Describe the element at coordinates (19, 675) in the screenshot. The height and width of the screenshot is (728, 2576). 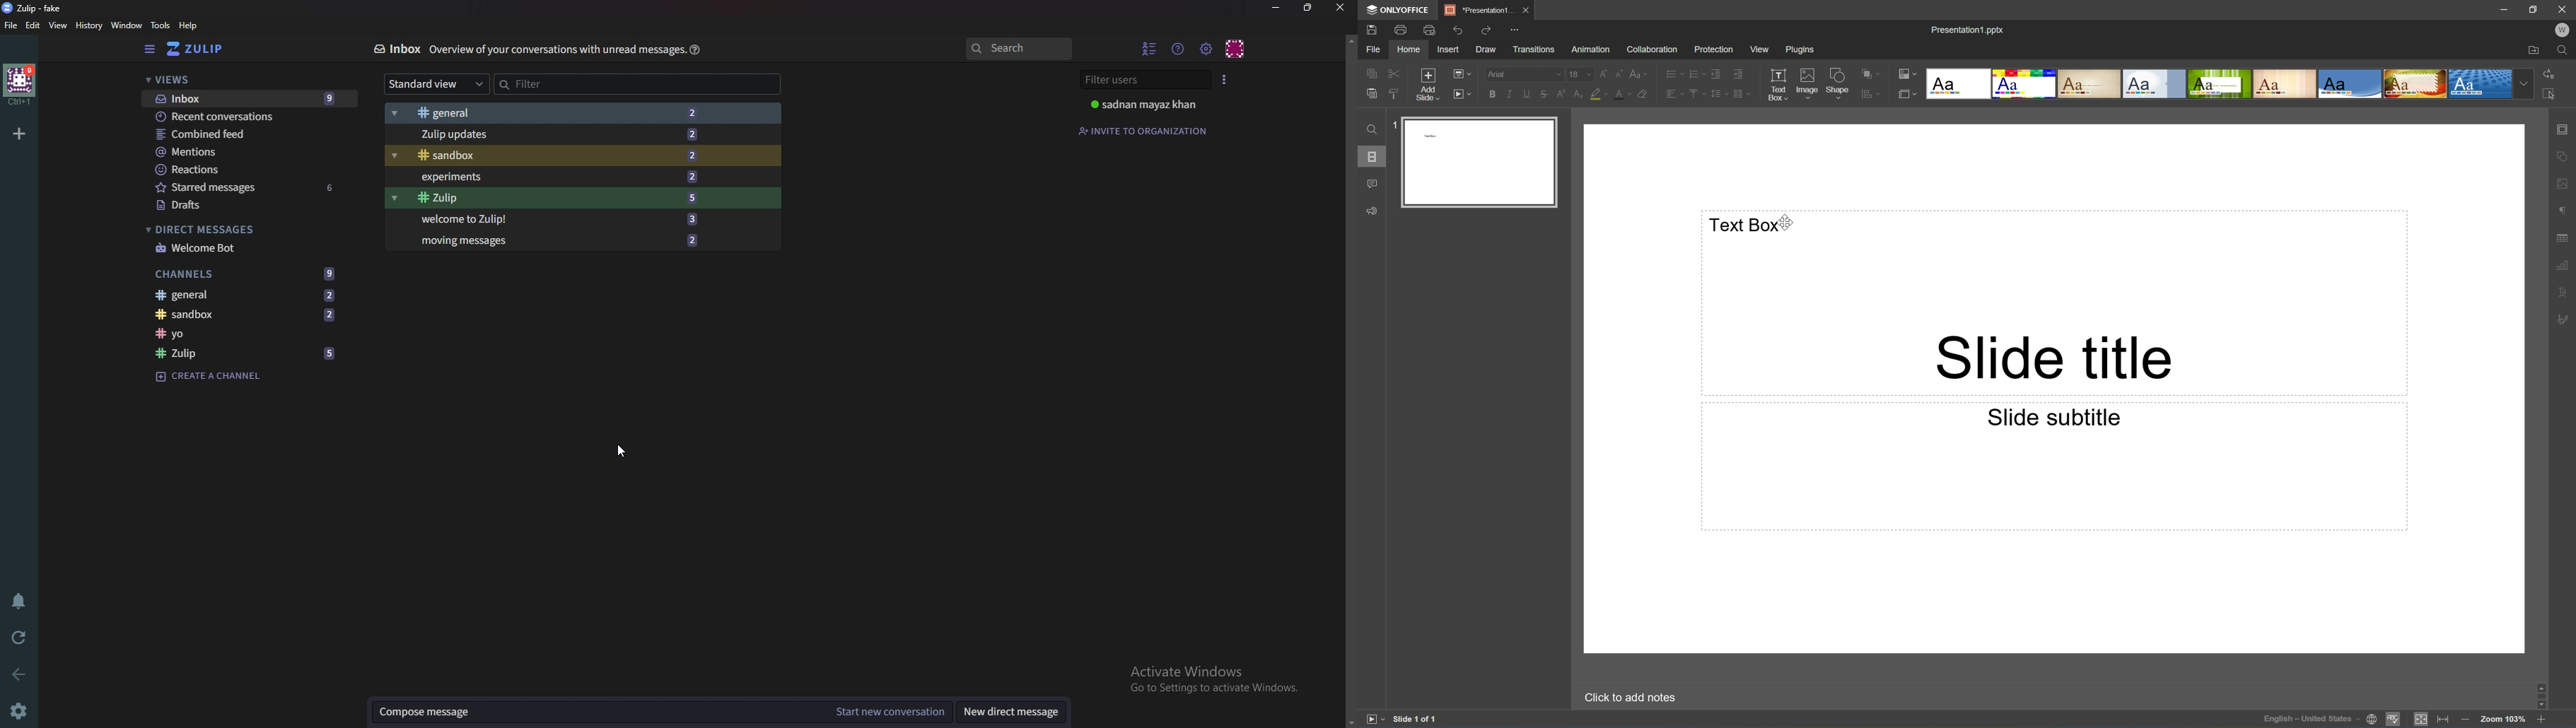
I see `back` at that location.